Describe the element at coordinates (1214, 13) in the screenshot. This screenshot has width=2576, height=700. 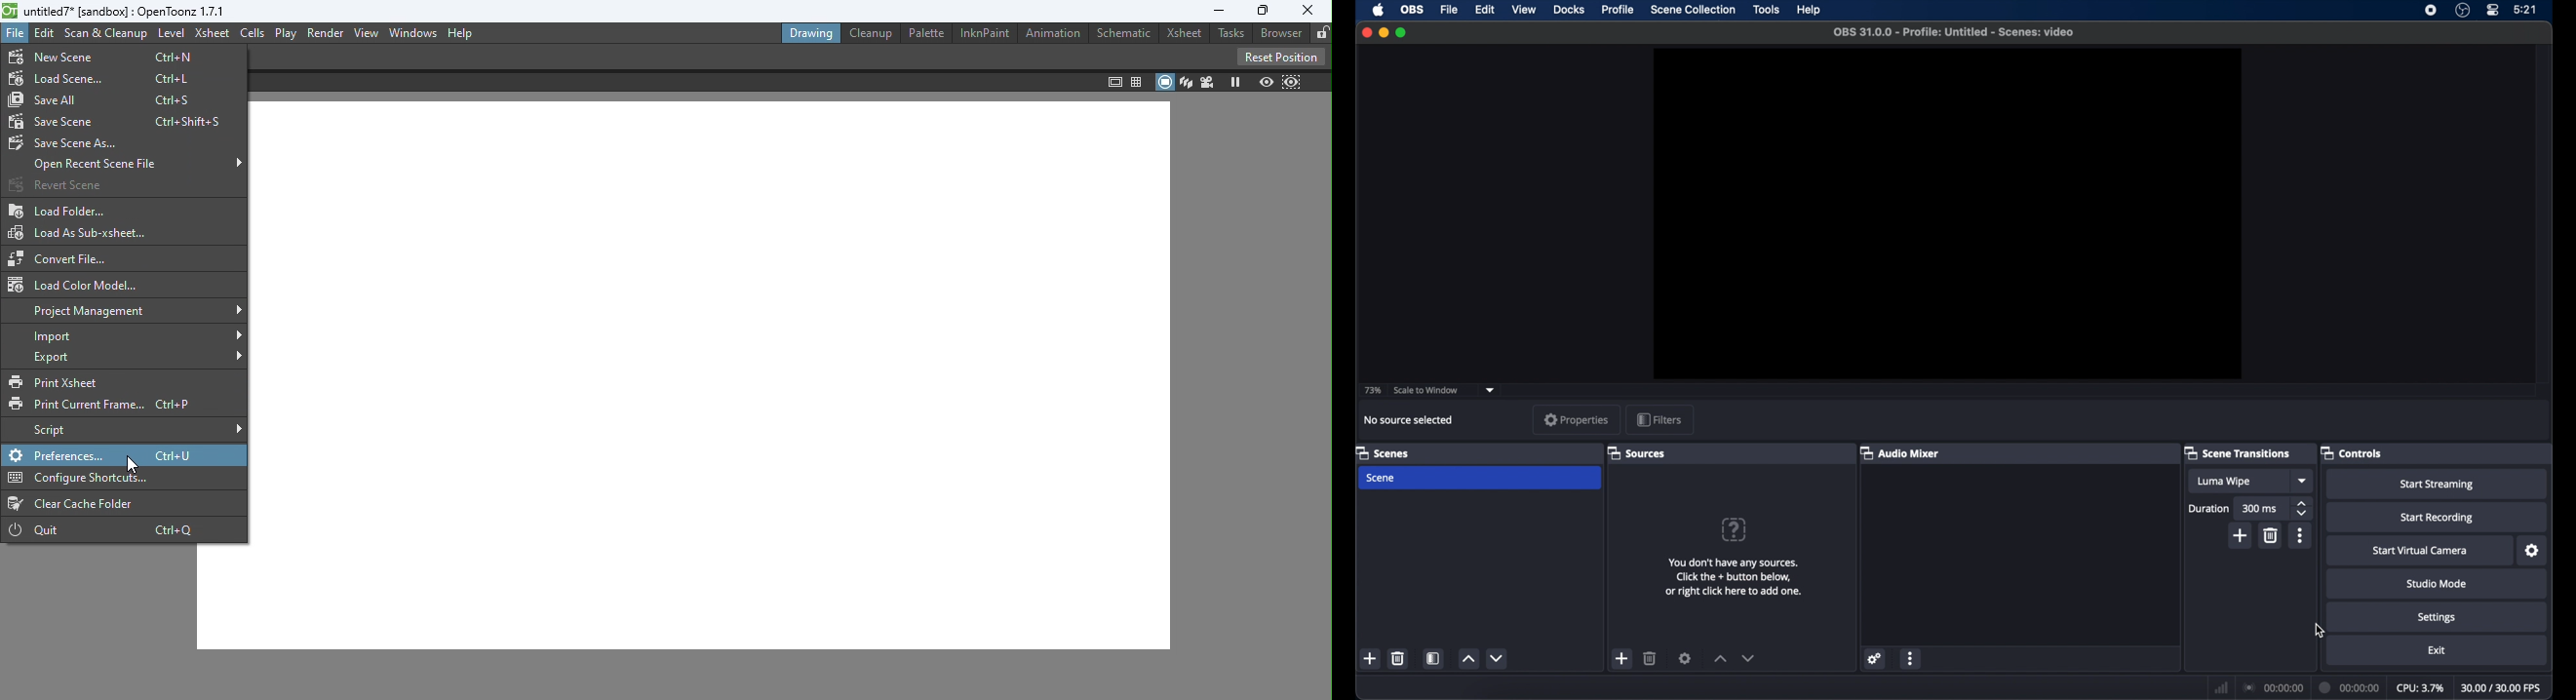
I see `Minimize` at that location.